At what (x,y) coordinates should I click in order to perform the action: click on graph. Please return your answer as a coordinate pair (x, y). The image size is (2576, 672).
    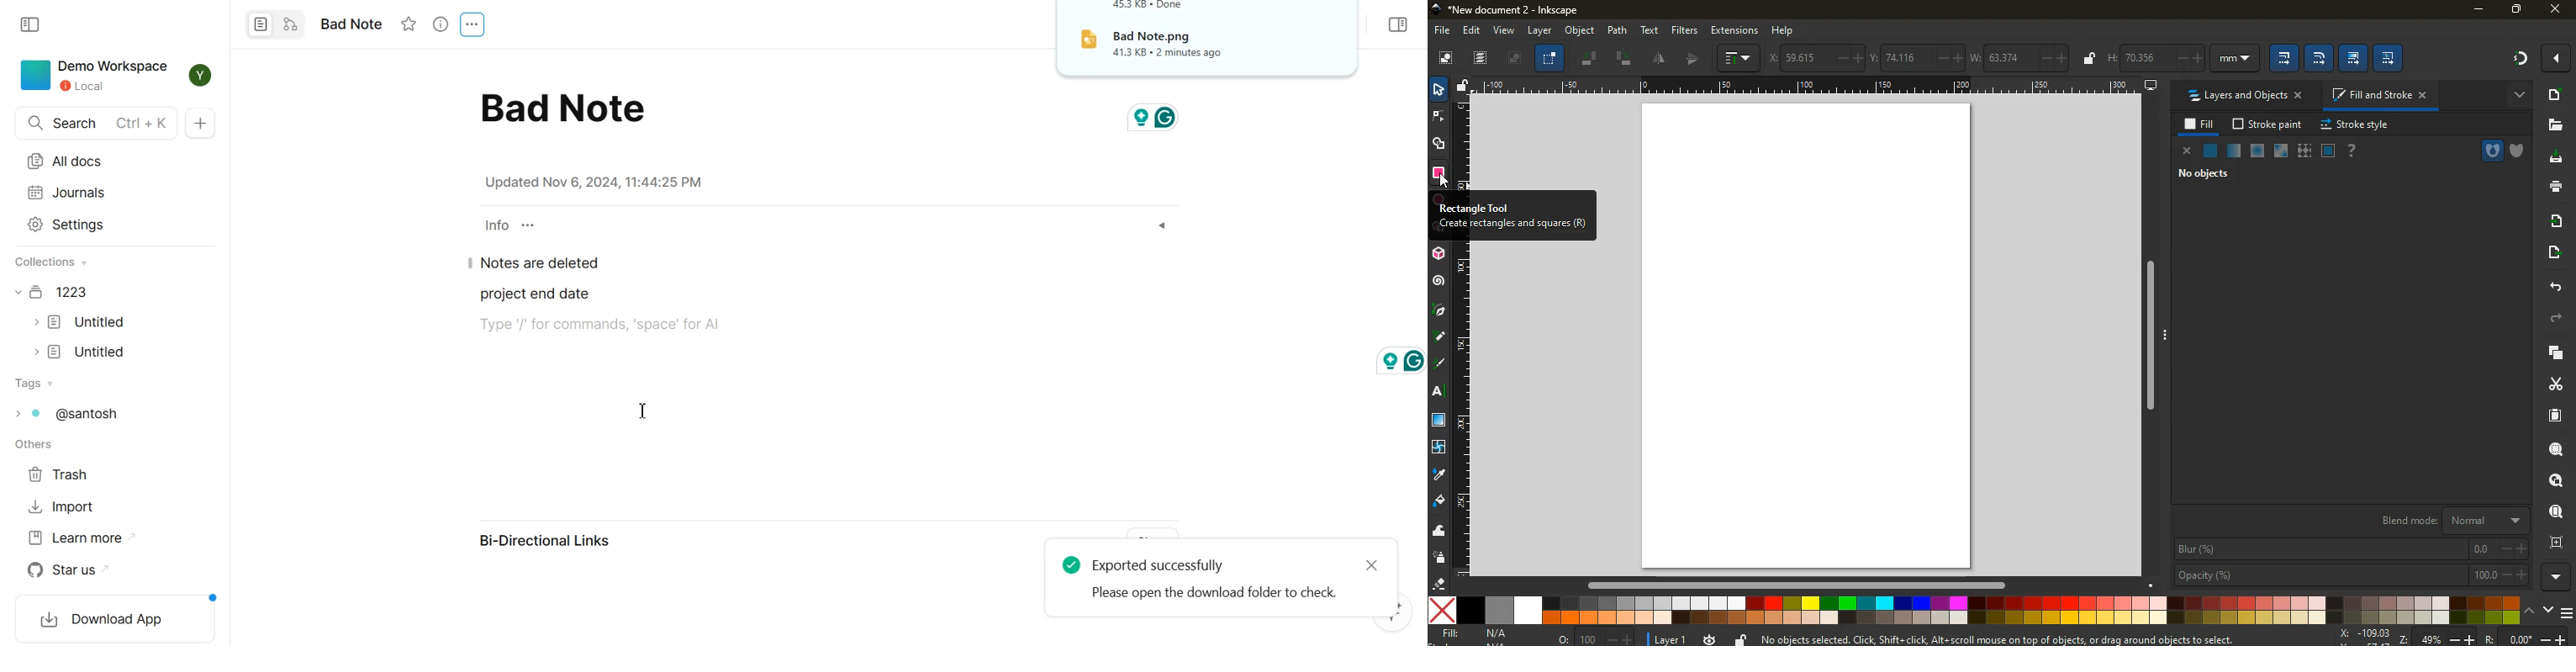
    Looking at the image, I should click on (1740, 58).